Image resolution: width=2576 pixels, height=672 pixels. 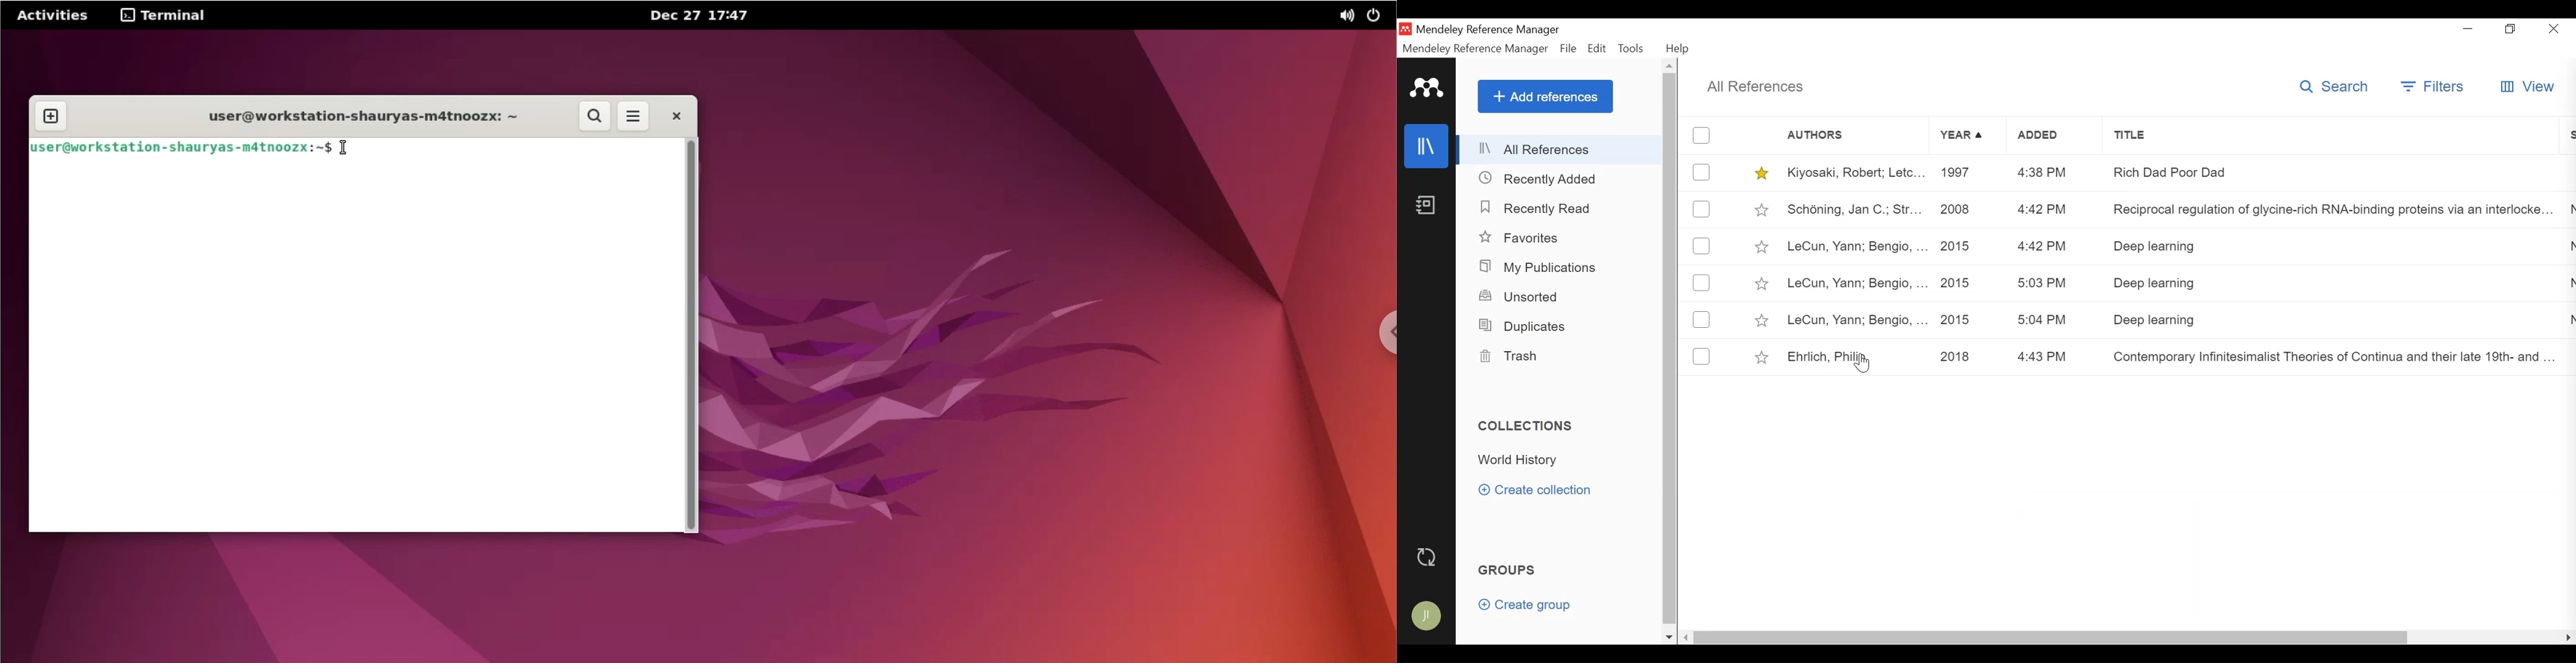 I want to click on Reciprocal regulation of glycine-rich RNA-binding proteins via an interlocke..., so click(x=2332, y=208).